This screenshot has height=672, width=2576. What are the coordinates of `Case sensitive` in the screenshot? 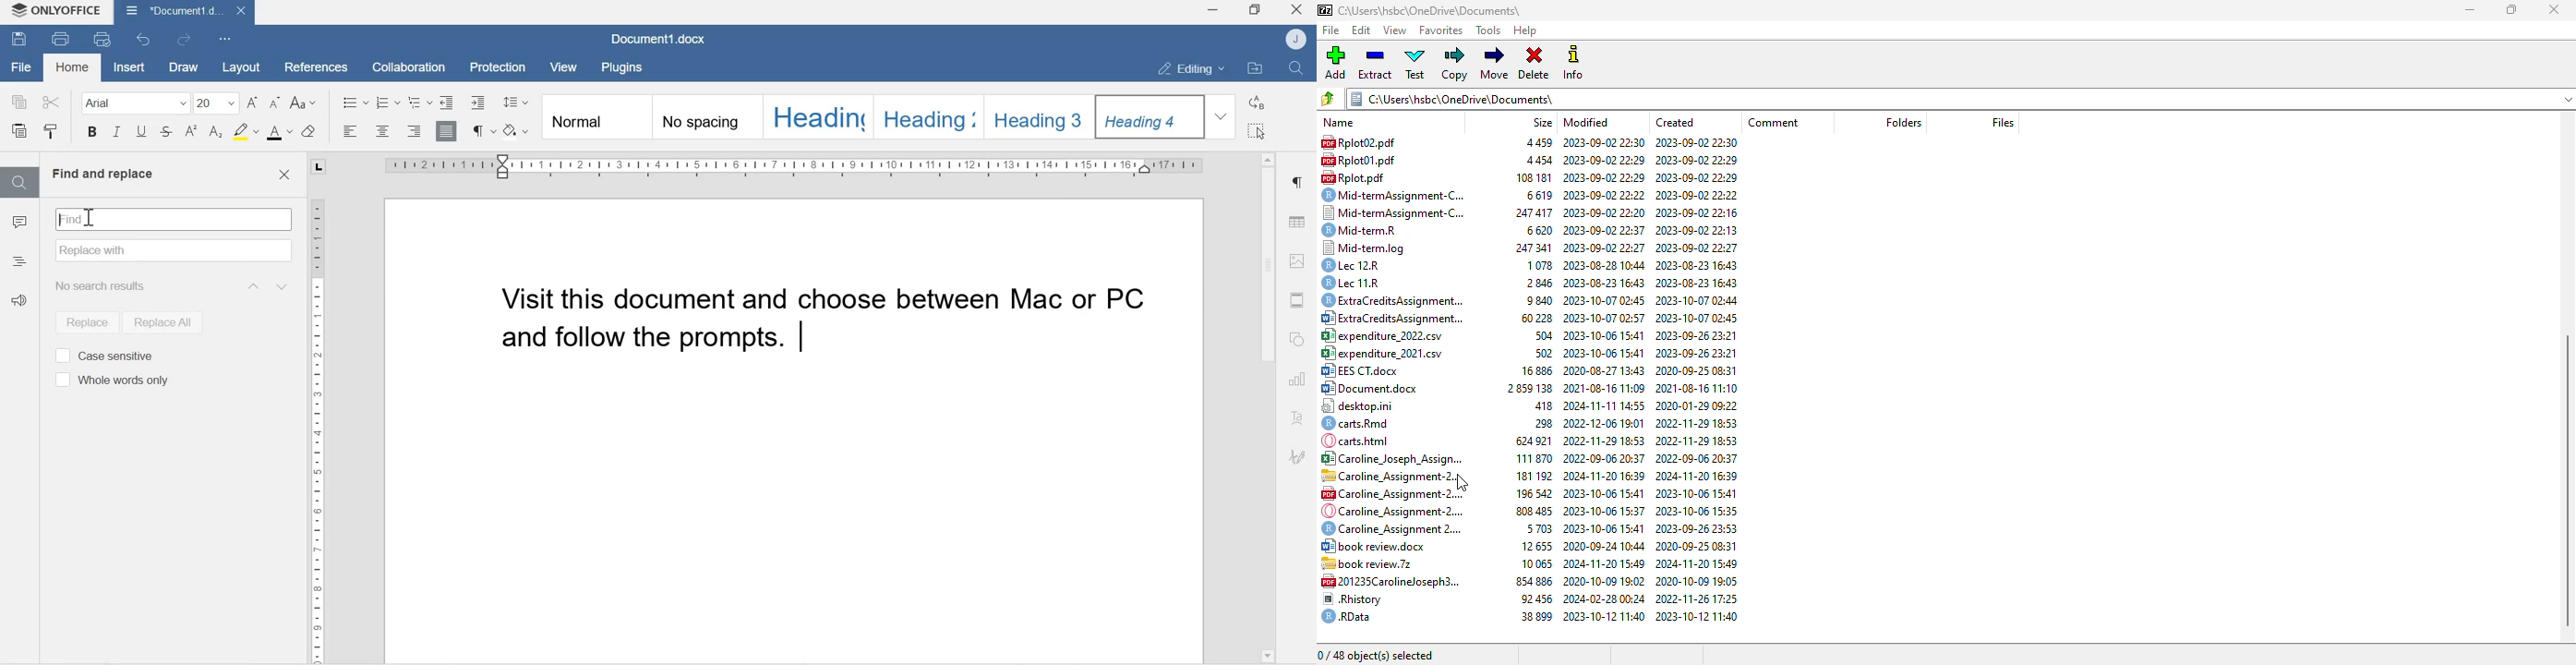 It's located at (104, 354).